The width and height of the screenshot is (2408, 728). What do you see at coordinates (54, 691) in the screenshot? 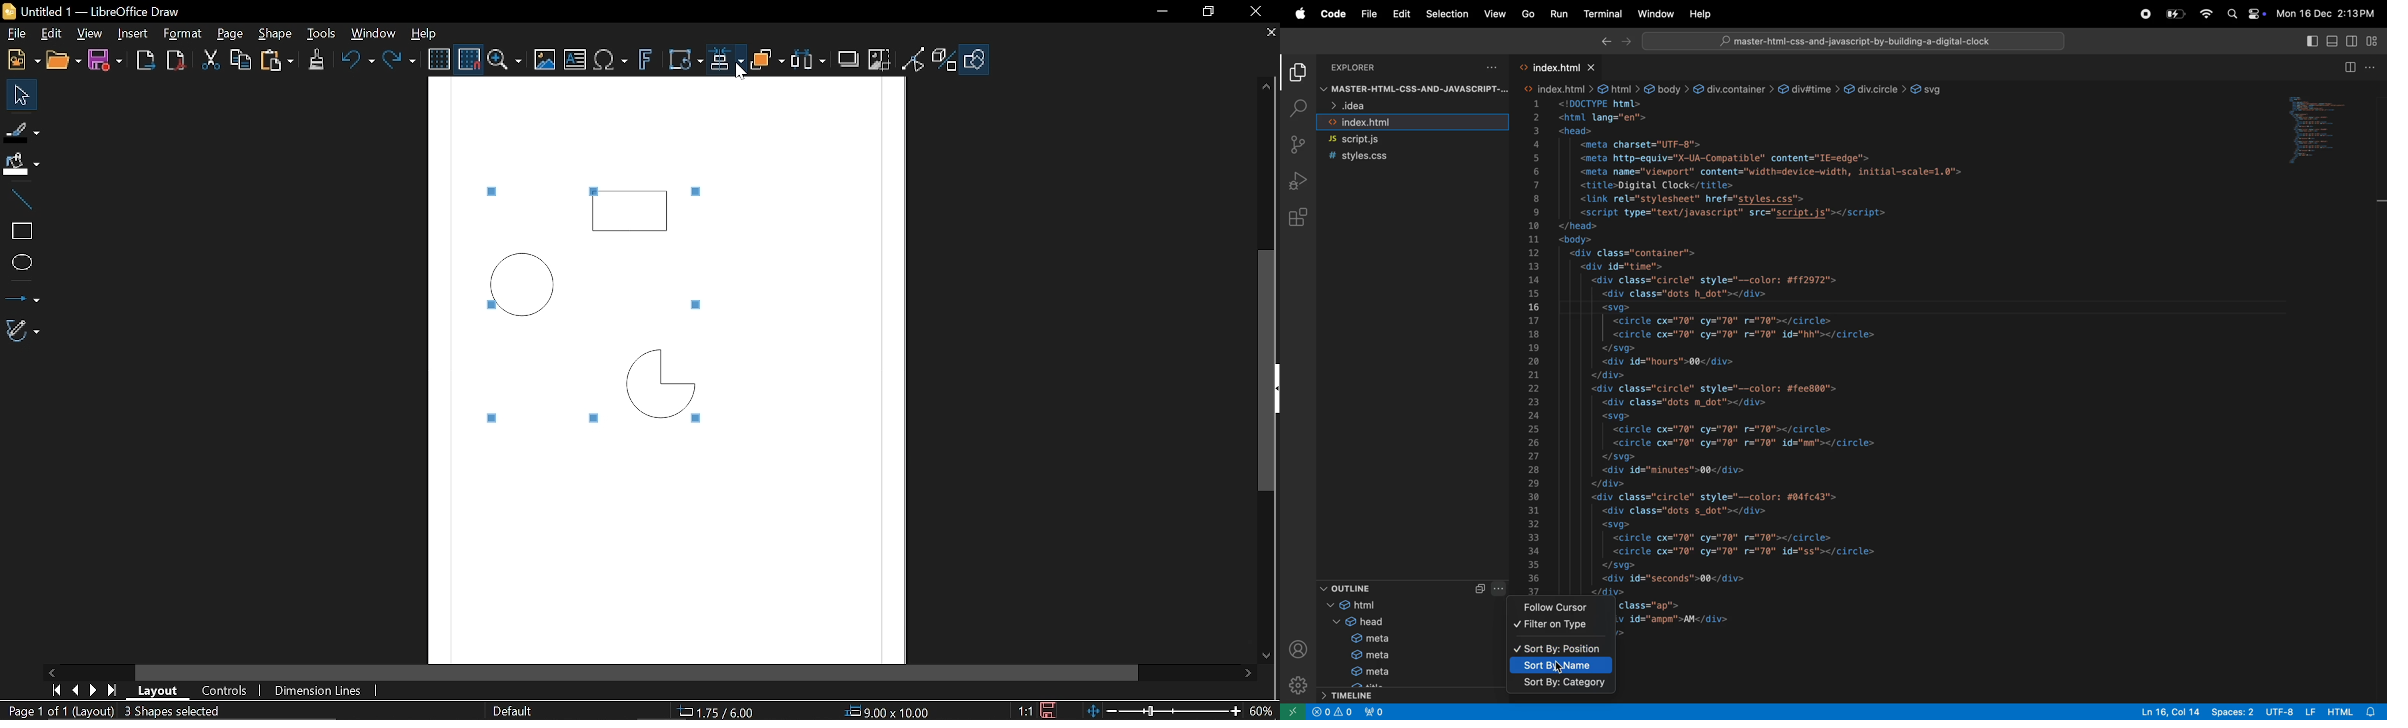
I see `First page` at bounding box center [54, 691].